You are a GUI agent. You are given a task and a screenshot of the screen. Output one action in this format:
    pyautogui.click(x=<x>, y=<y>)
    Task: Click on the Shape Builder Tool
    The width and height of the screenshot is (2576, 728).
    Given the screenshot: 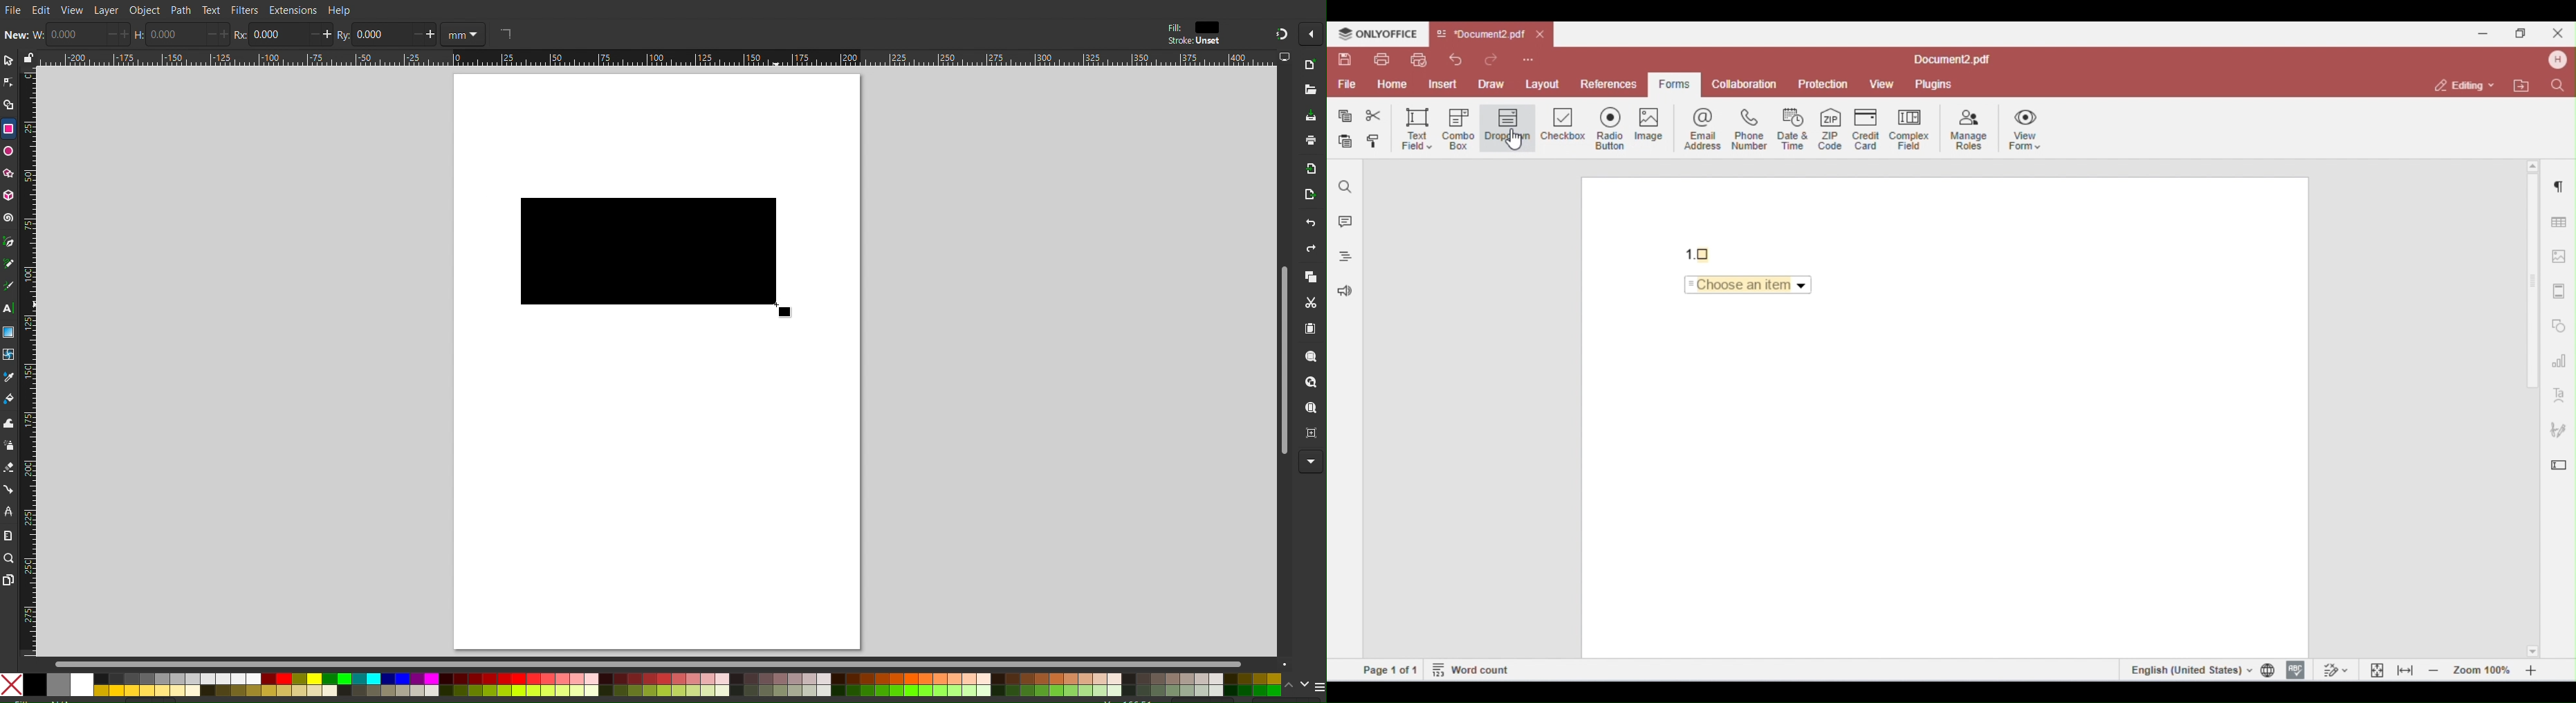 What is the action you would take?
    pyautogui.click(x=8, y=103)
    